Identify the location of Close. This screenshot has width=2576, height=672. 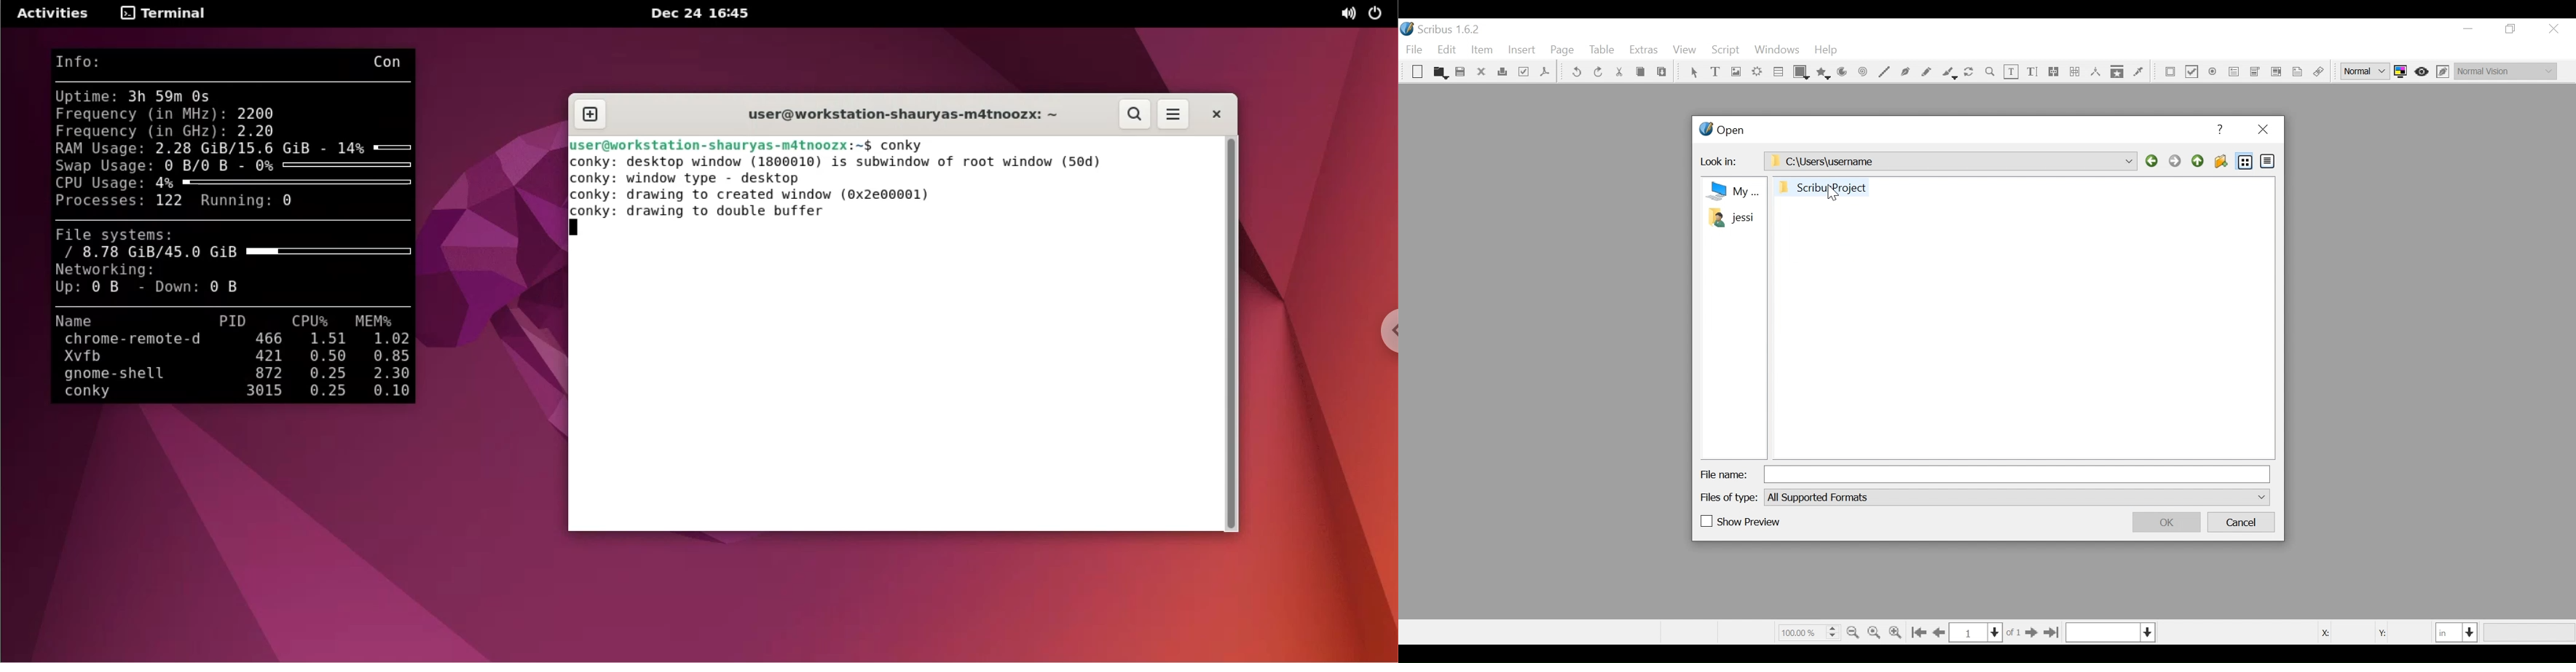
(1482, 72).